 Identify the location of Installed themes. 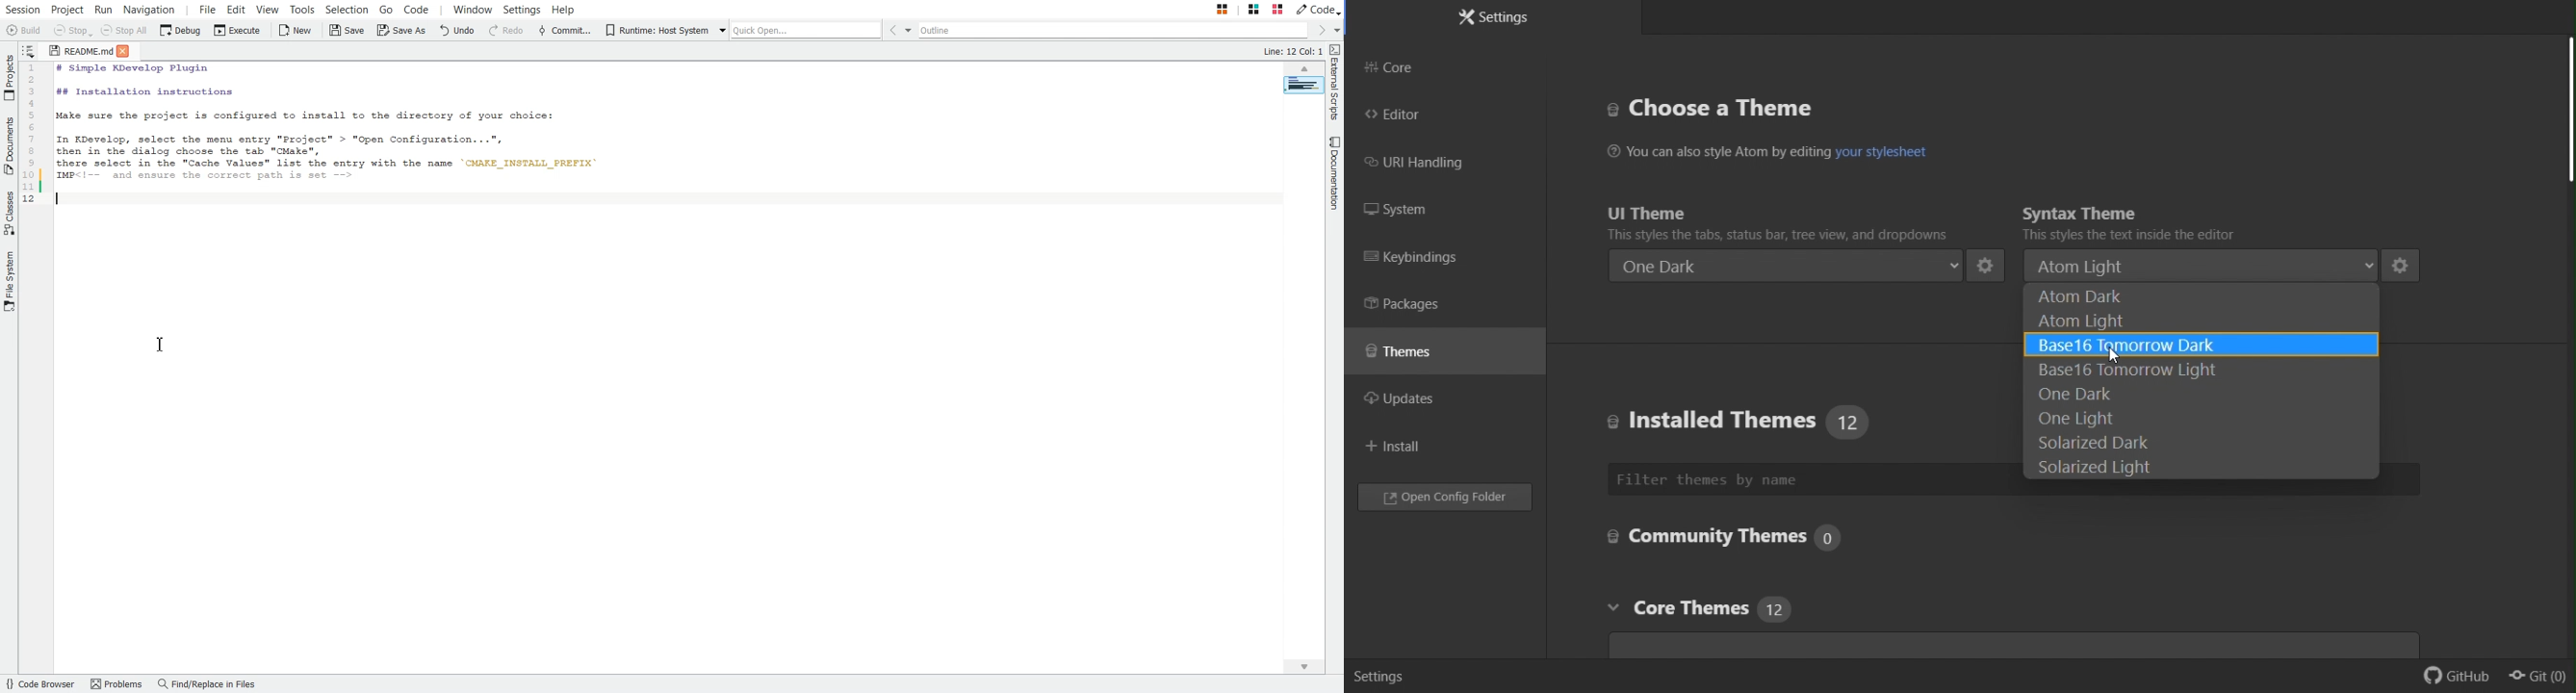
(1756, 418).